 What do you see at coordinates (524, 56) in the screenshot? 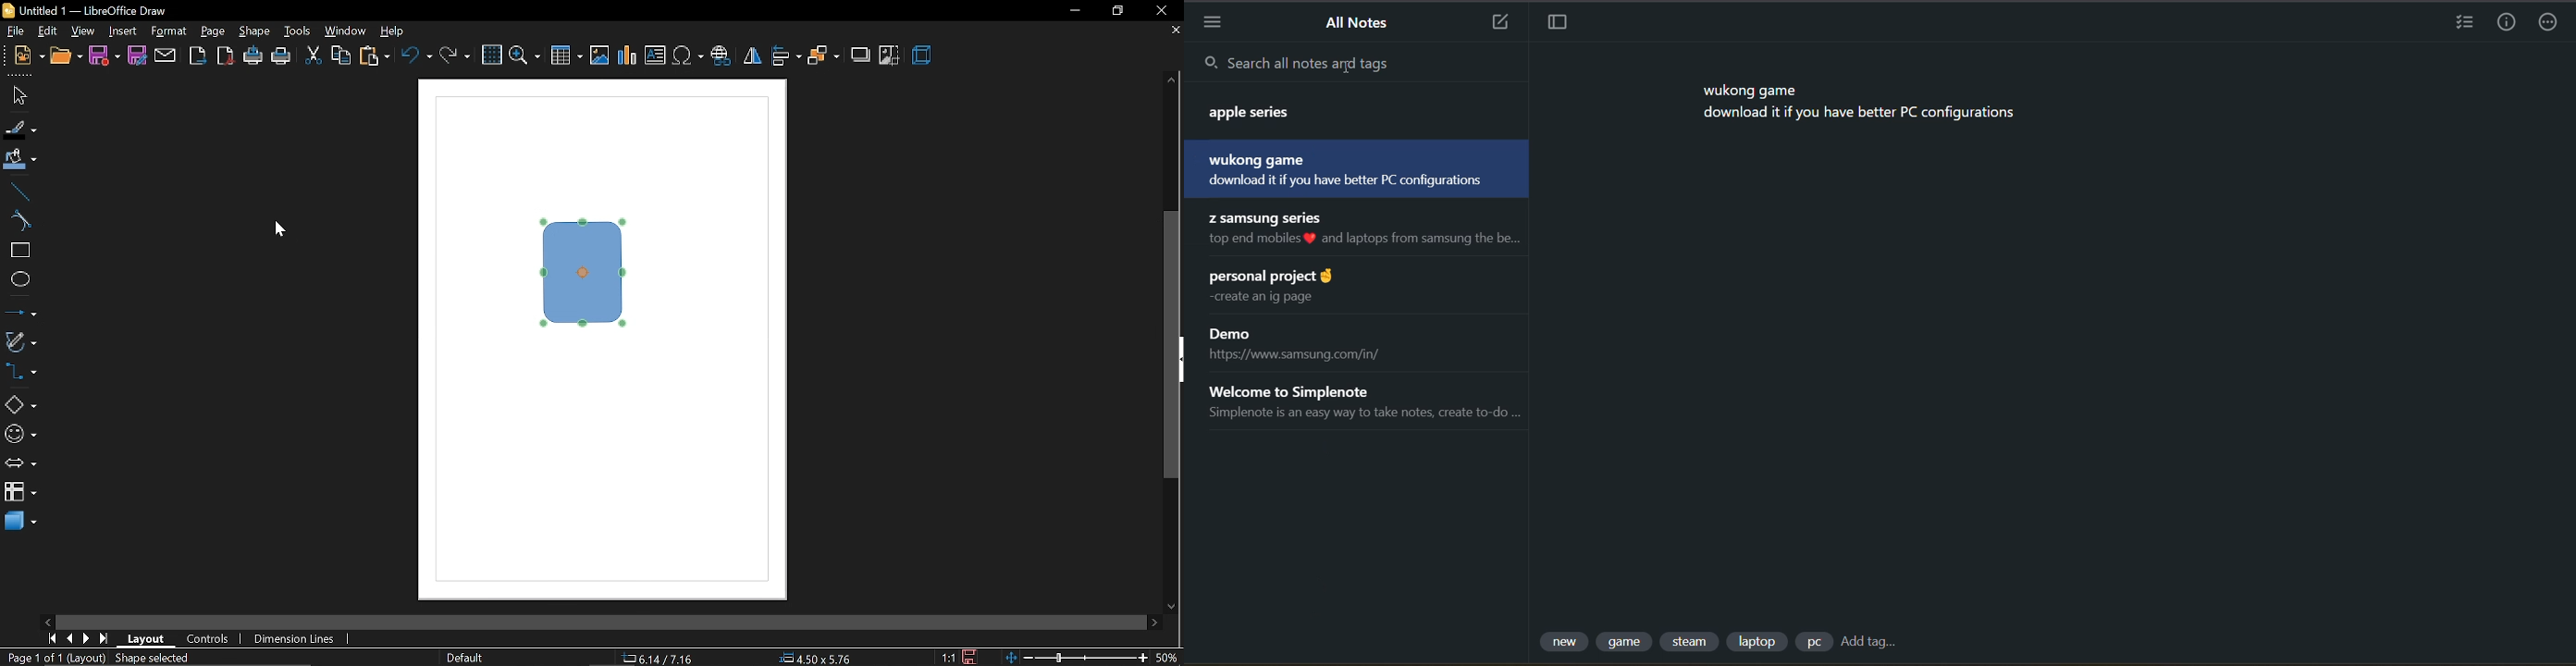
I see `zoom` at bounding box center [524, 56].